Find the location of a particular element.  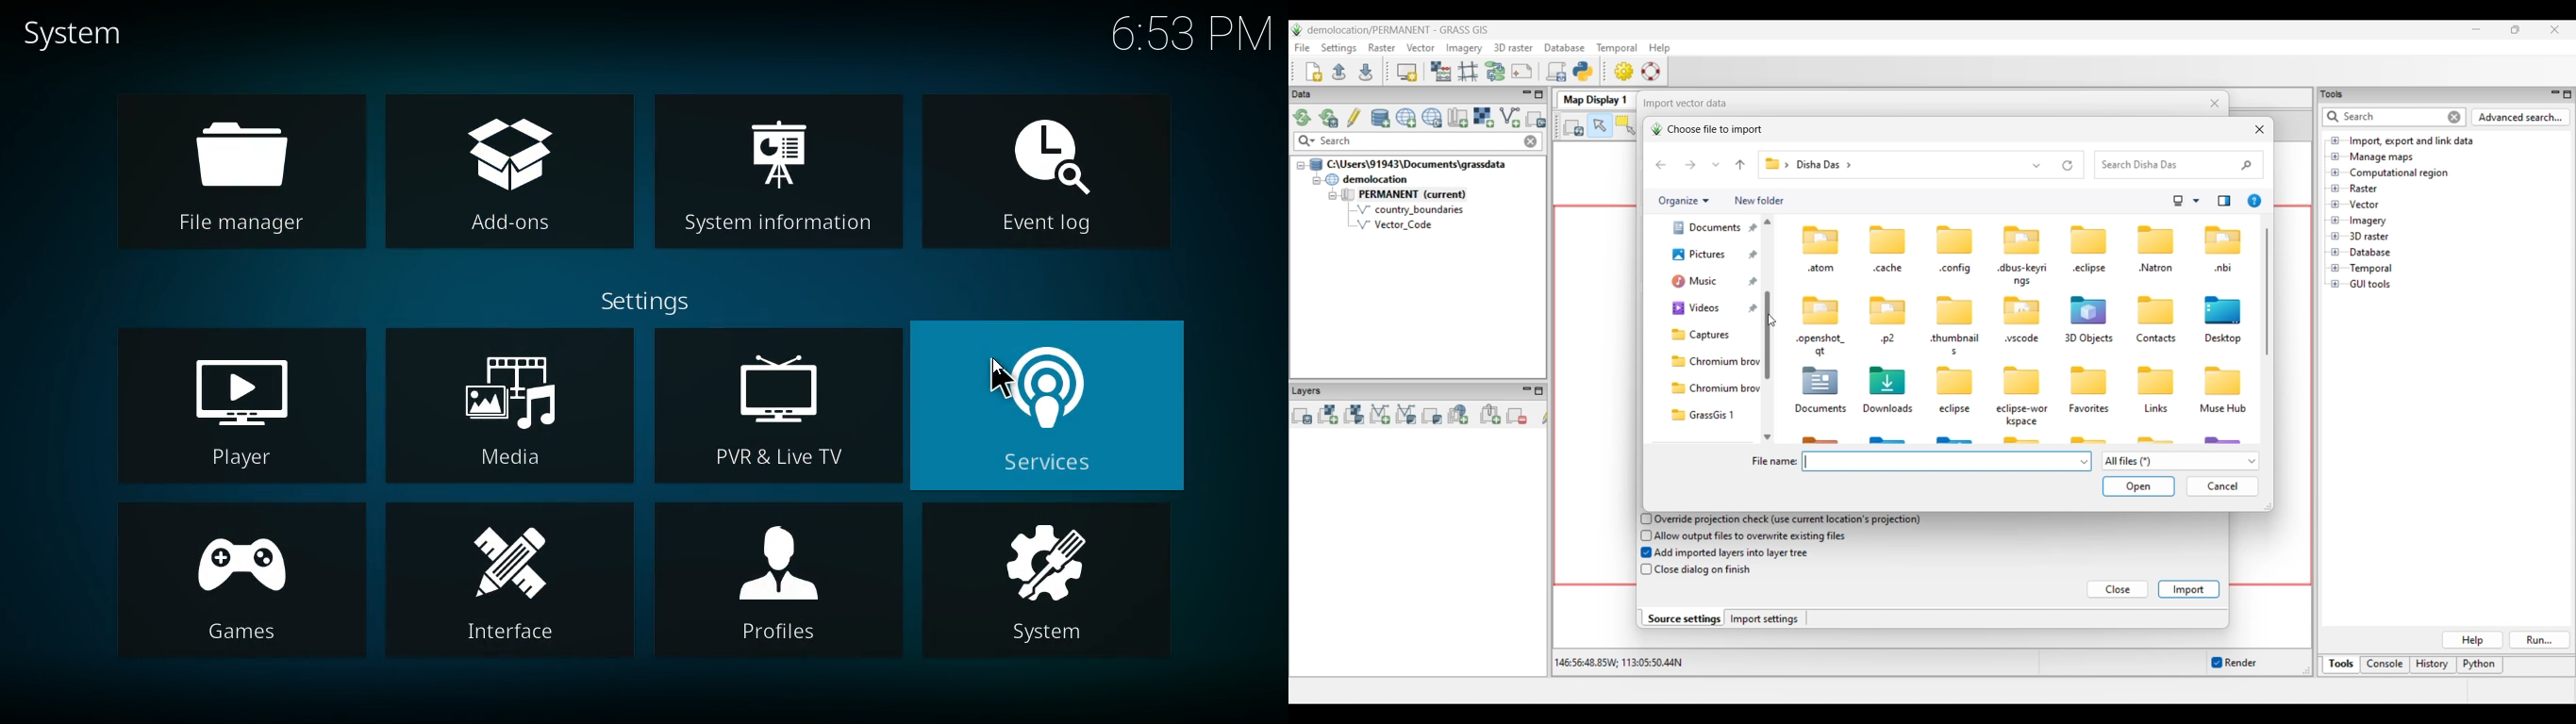

pvr & live tv is located at coordinates (779, 407).